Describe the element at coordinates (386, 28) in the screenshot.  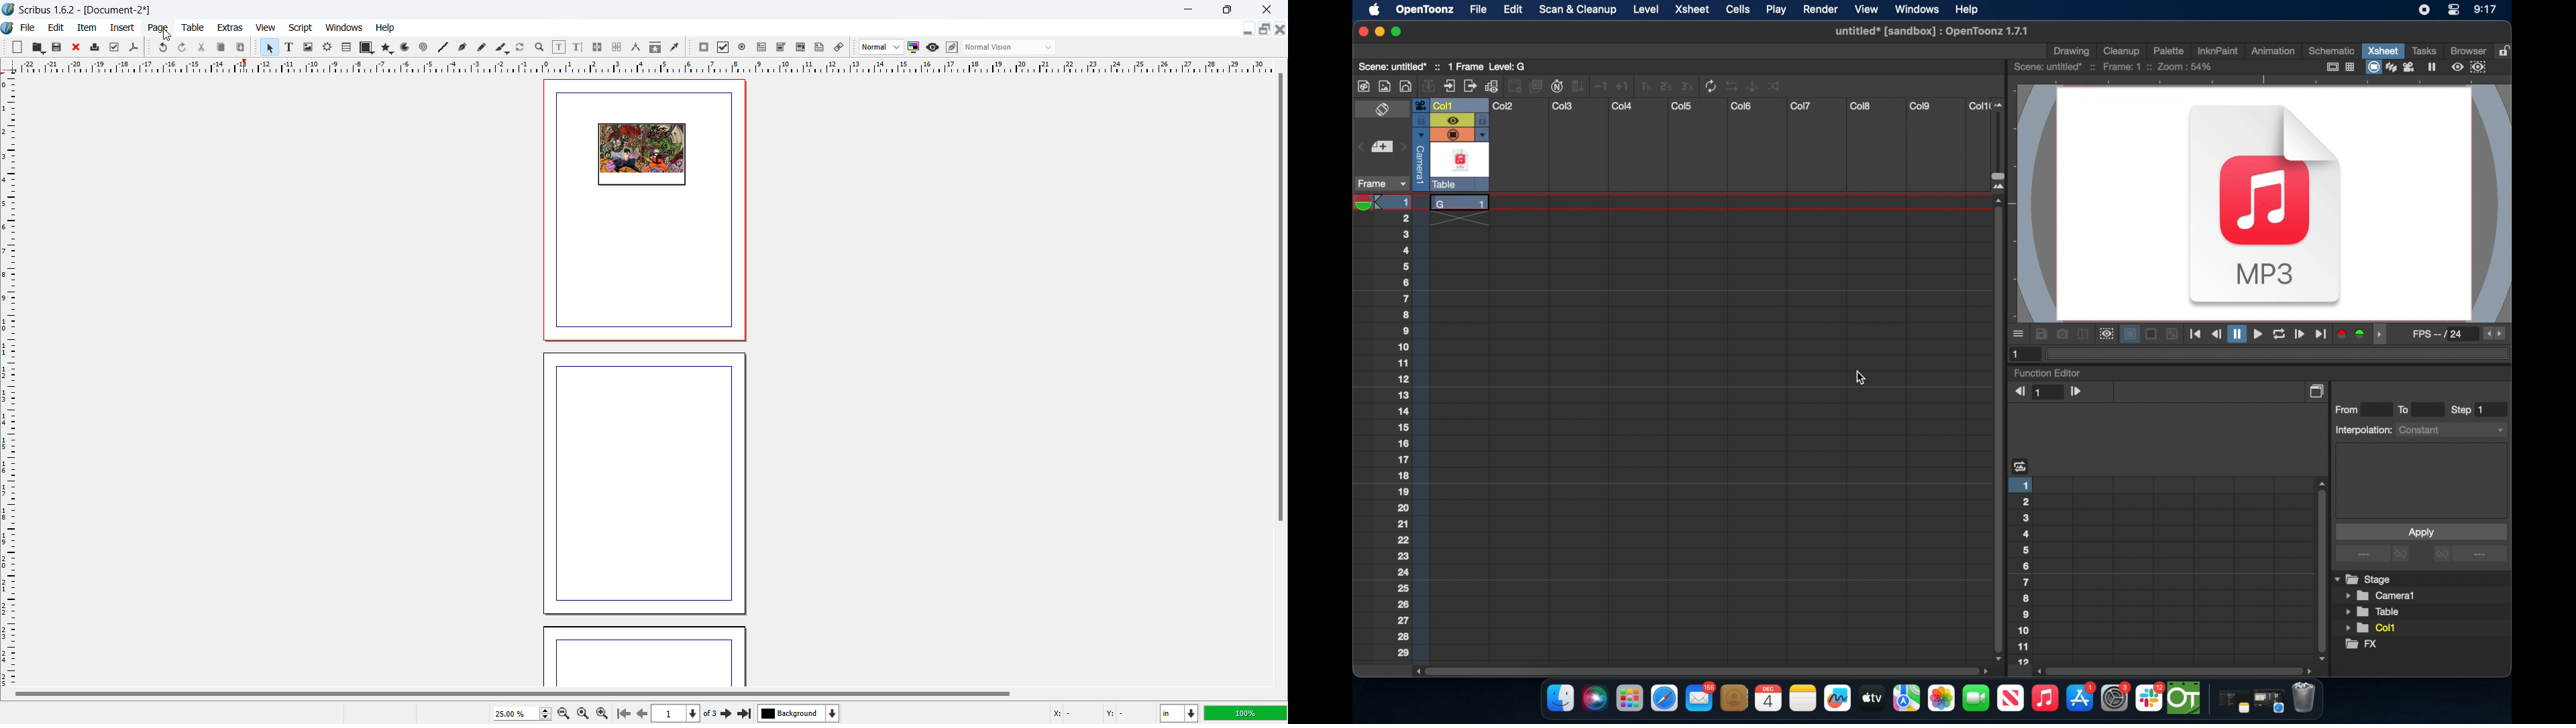
I see `help` at that location.